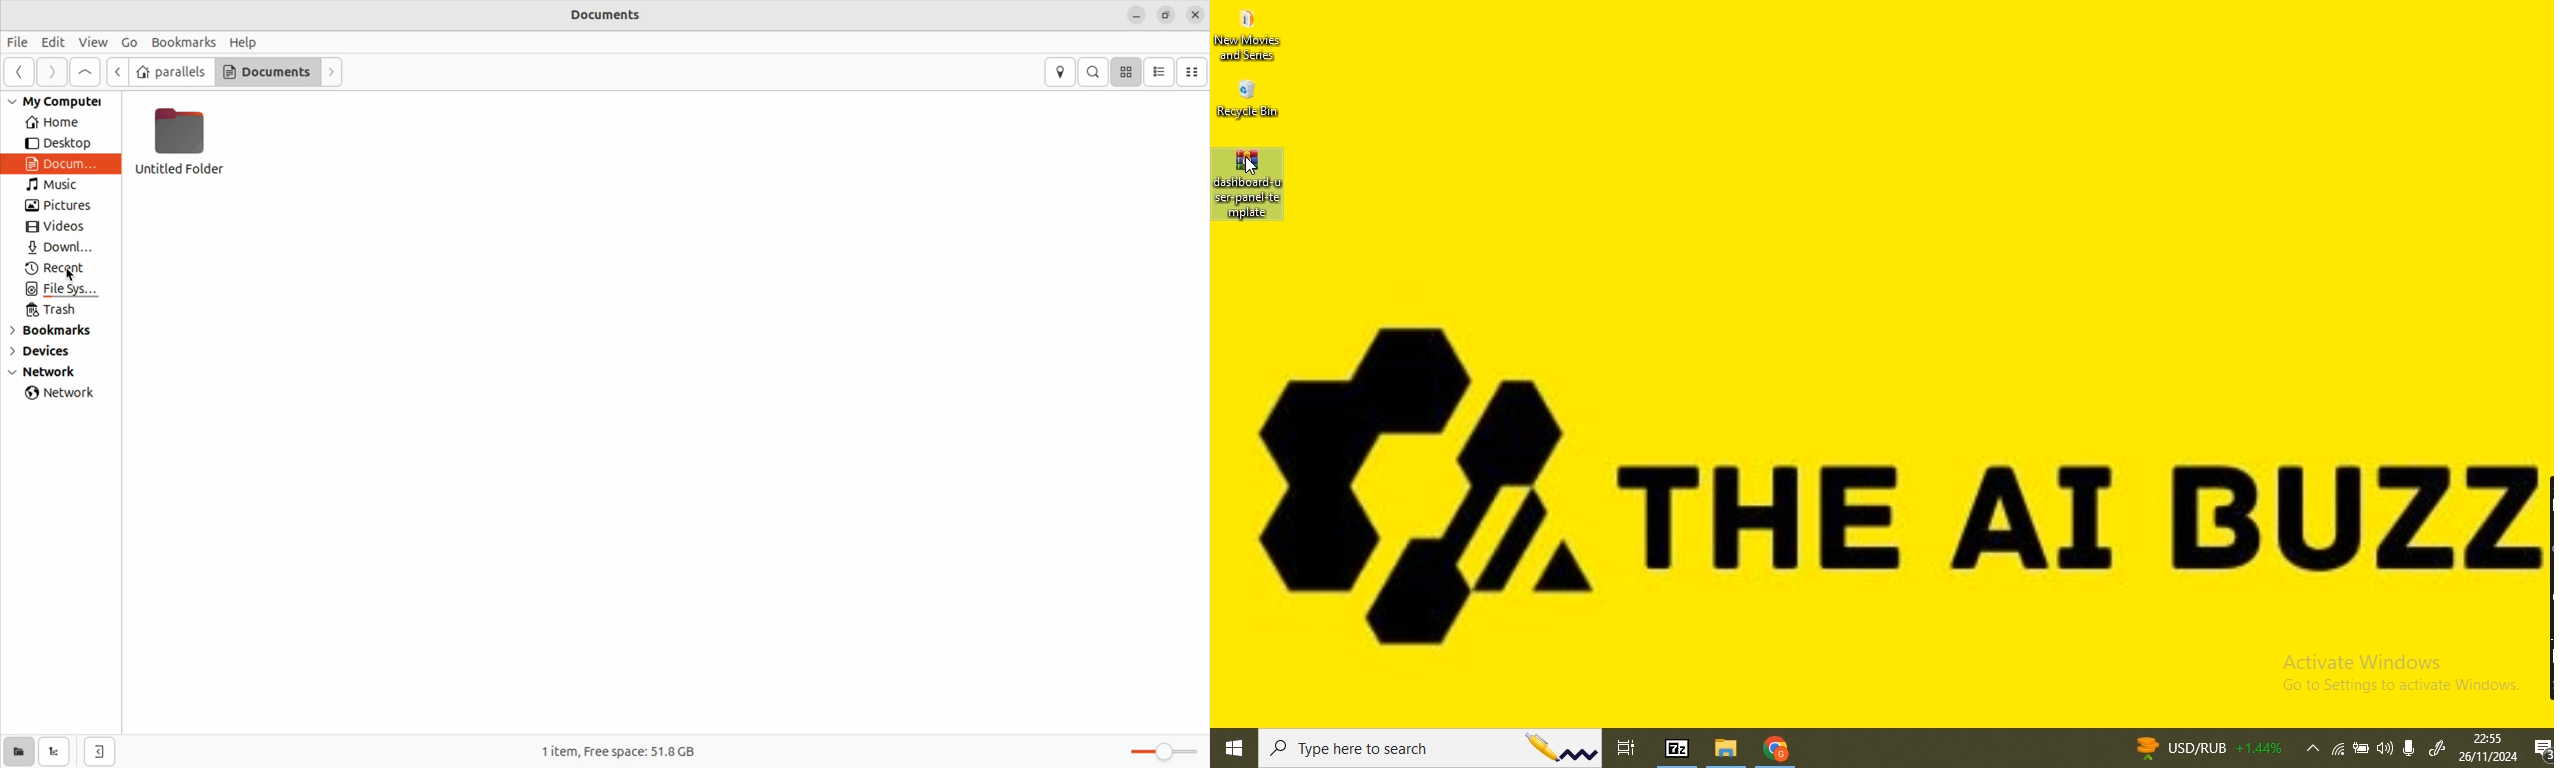 Image resolution: width=2576 pixels, height=784 pixels. What do you see at coordinates (127, 42) in the screenshot?
I see `Go` at bounding box center [127, 42].